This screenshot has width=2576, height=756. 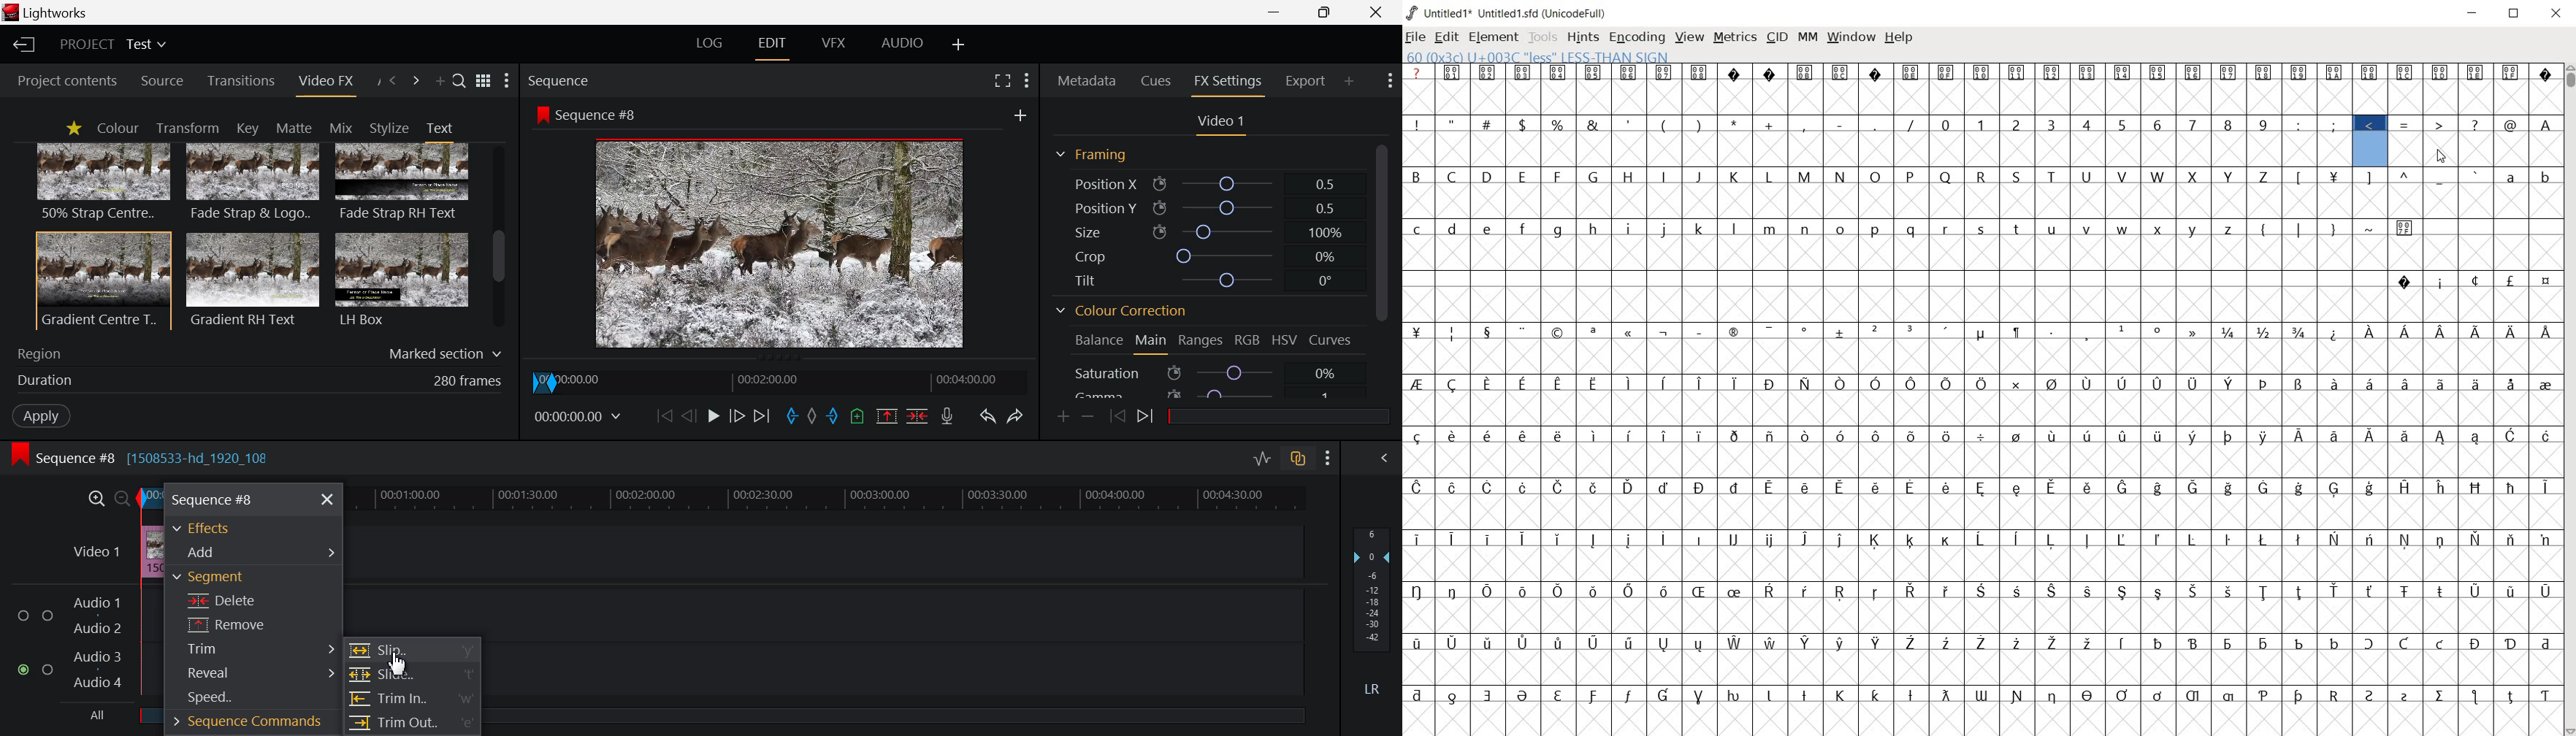 What do you see at coordinates (1979, 394) in the screenshot?
I see `glyphs` at bounding box center [1979, 394].